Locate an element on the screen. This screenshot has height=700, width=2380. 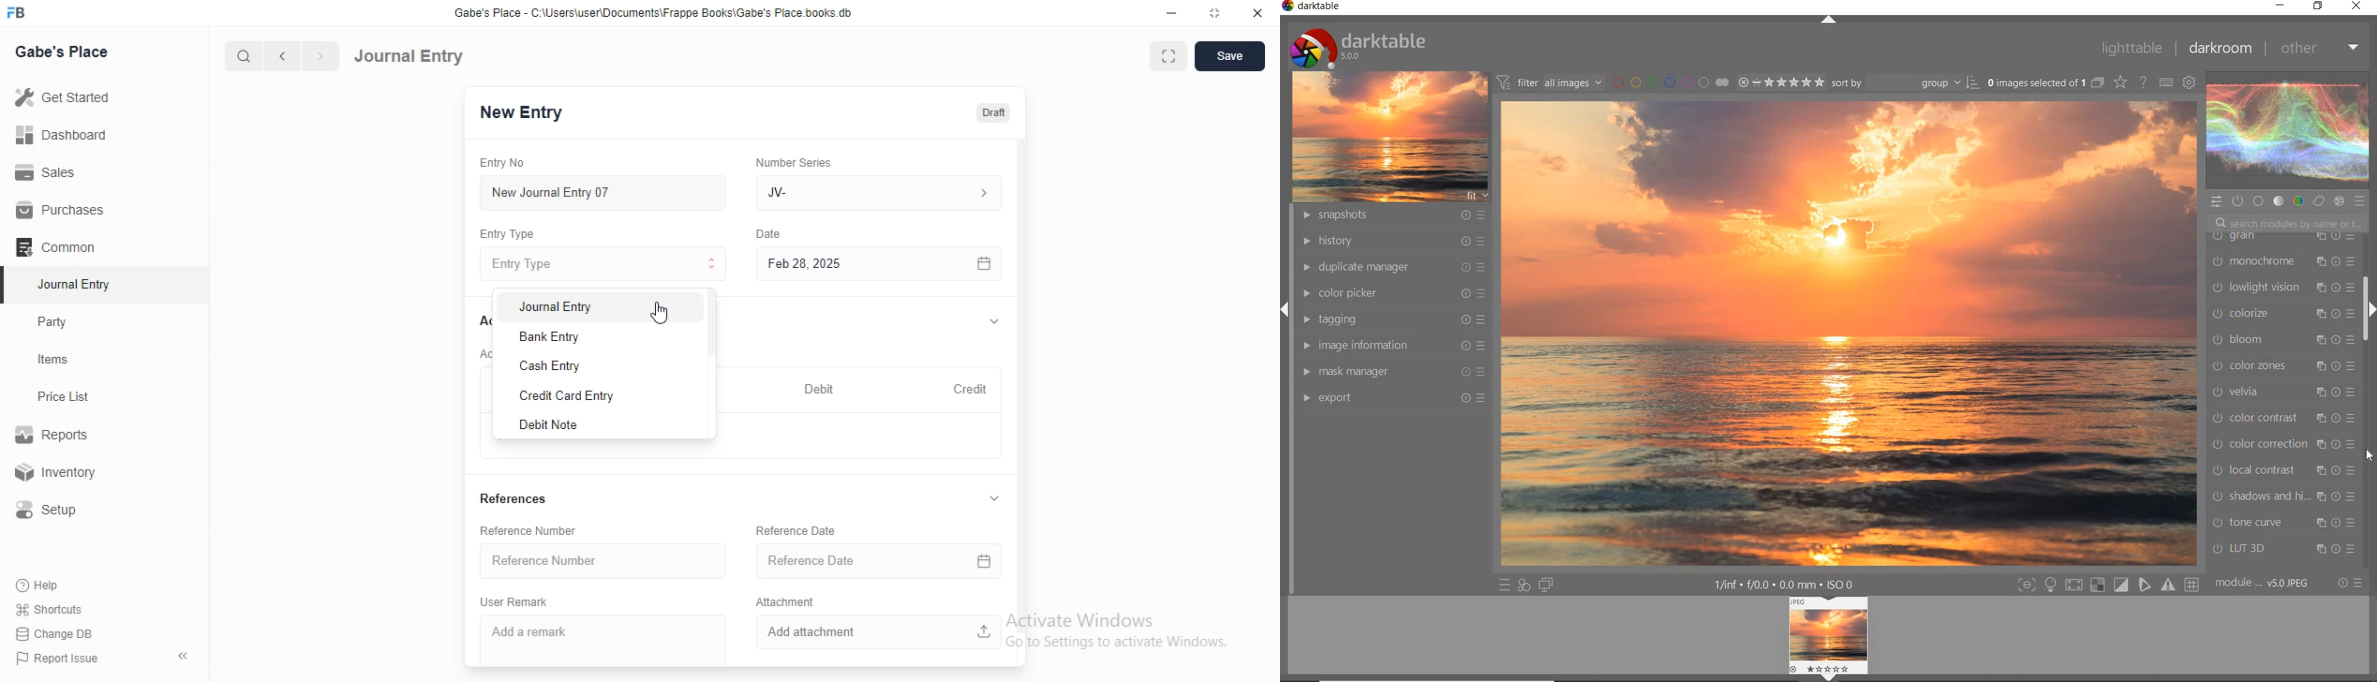
‘Report Issue is located at coordinates (55, 658).